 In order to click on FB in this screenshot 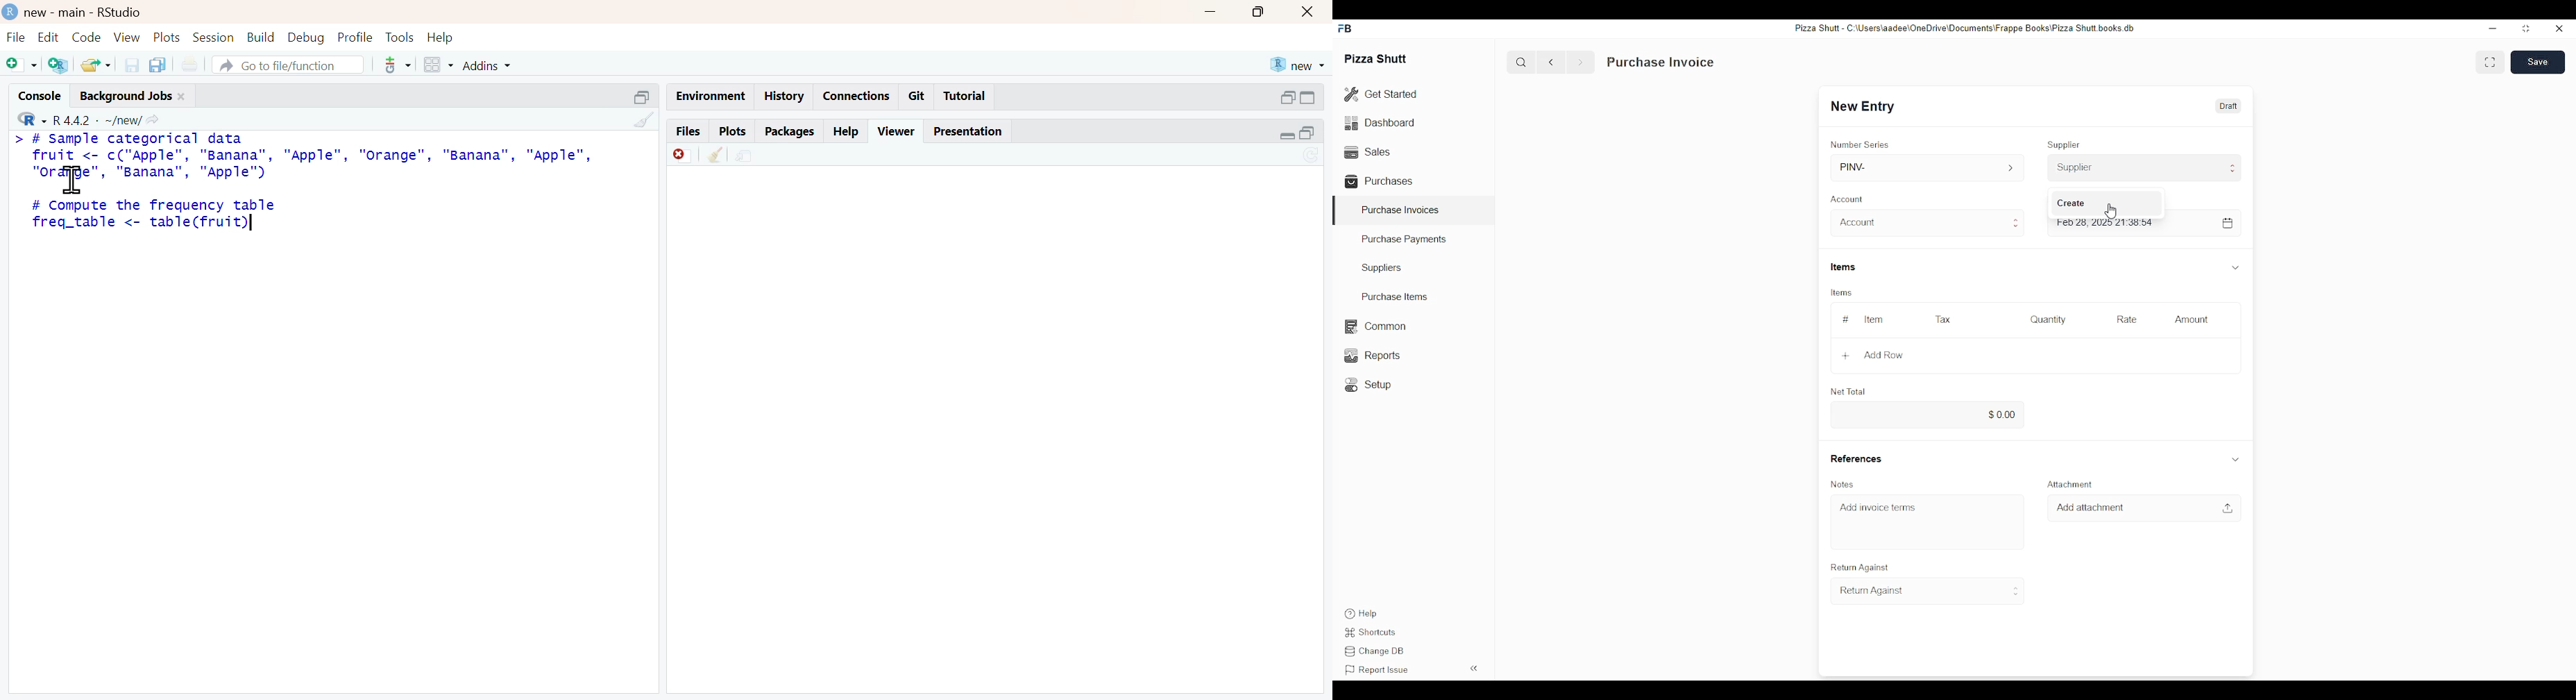, I will do `click(1347, 29)`.